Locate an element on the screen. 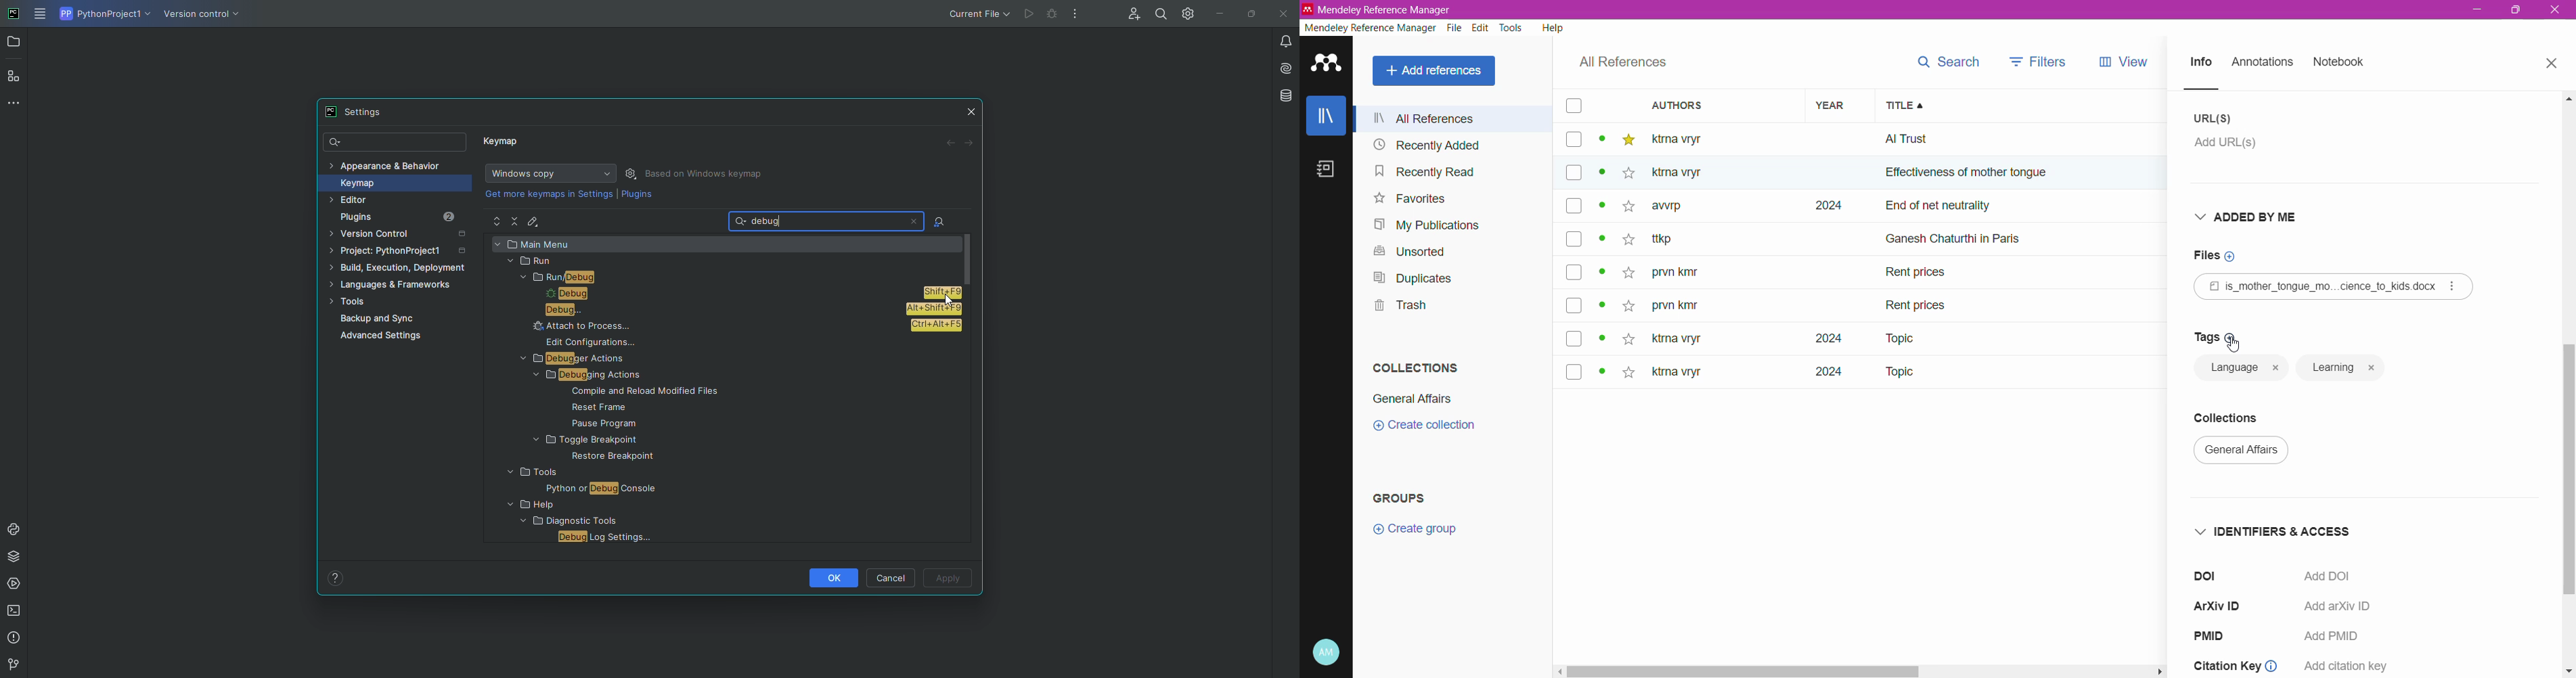 This screenshot has width=2576, height=700. FILE NAME is located at coordinates (648, 393).